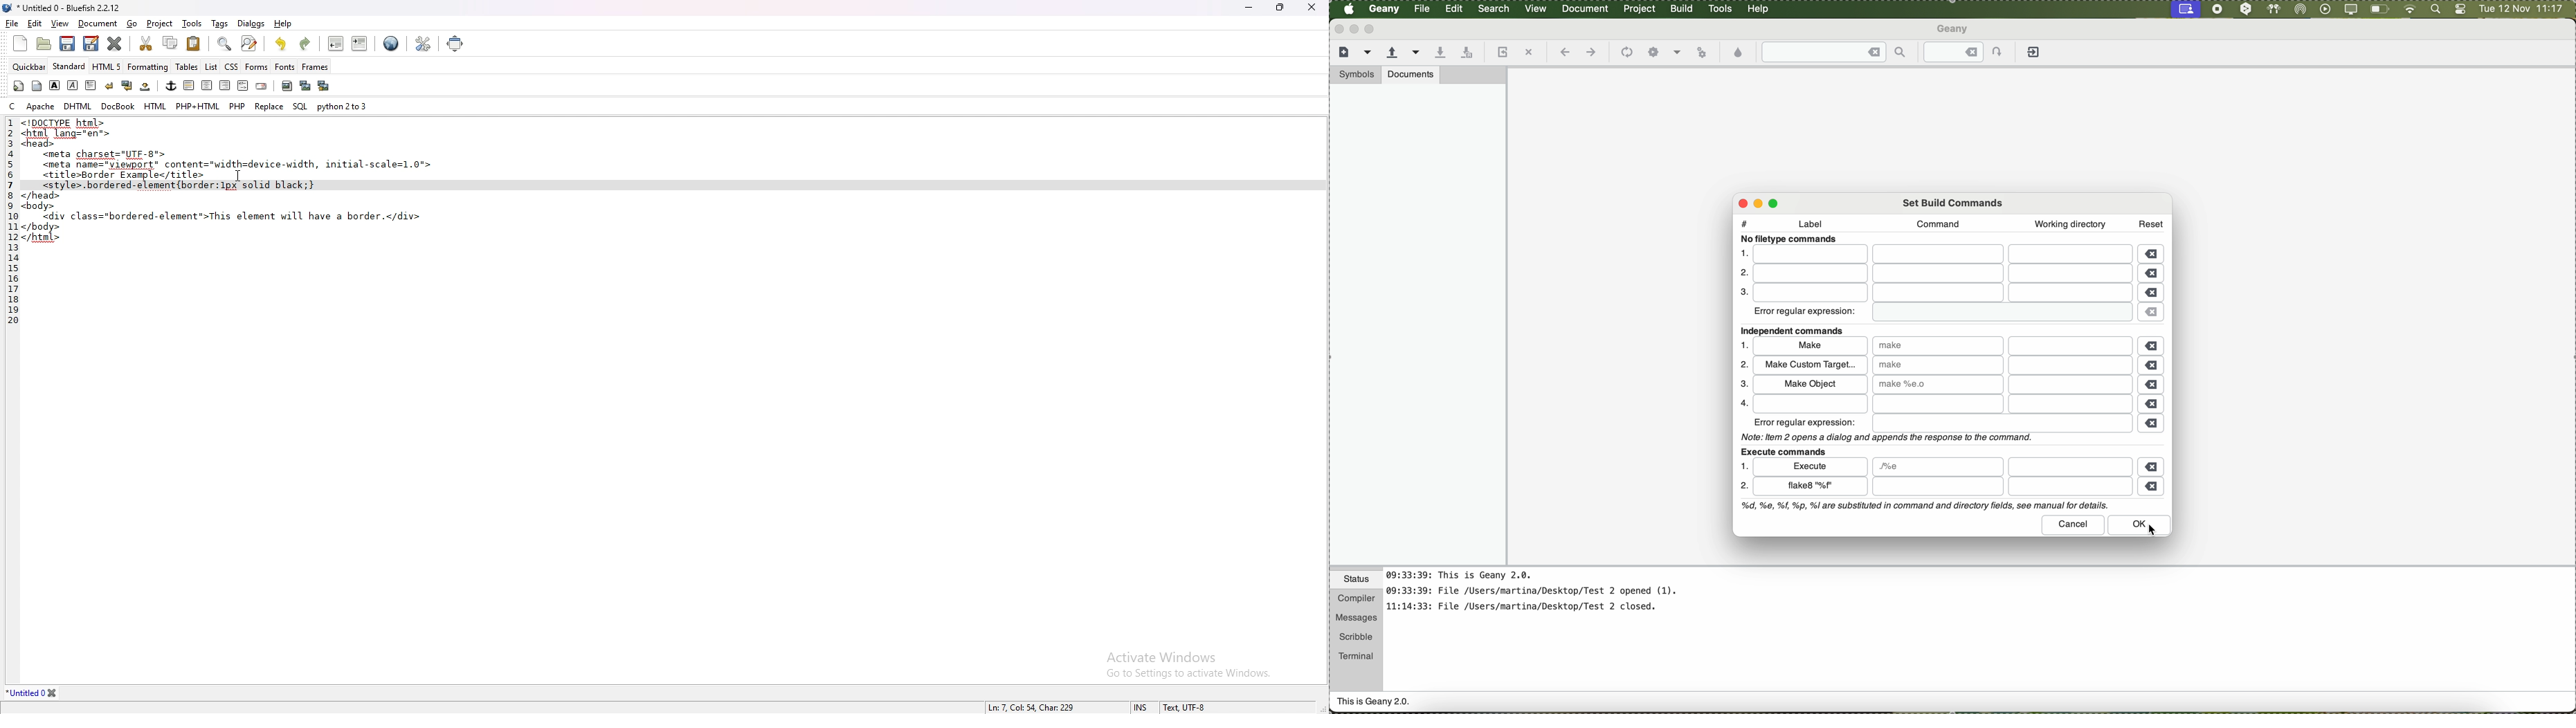 The width and height of the screenshot is (2576, 728). Describe the element at coordinates (1374, 703) in the screenshot. I see `this is geany 2.0` at that location.